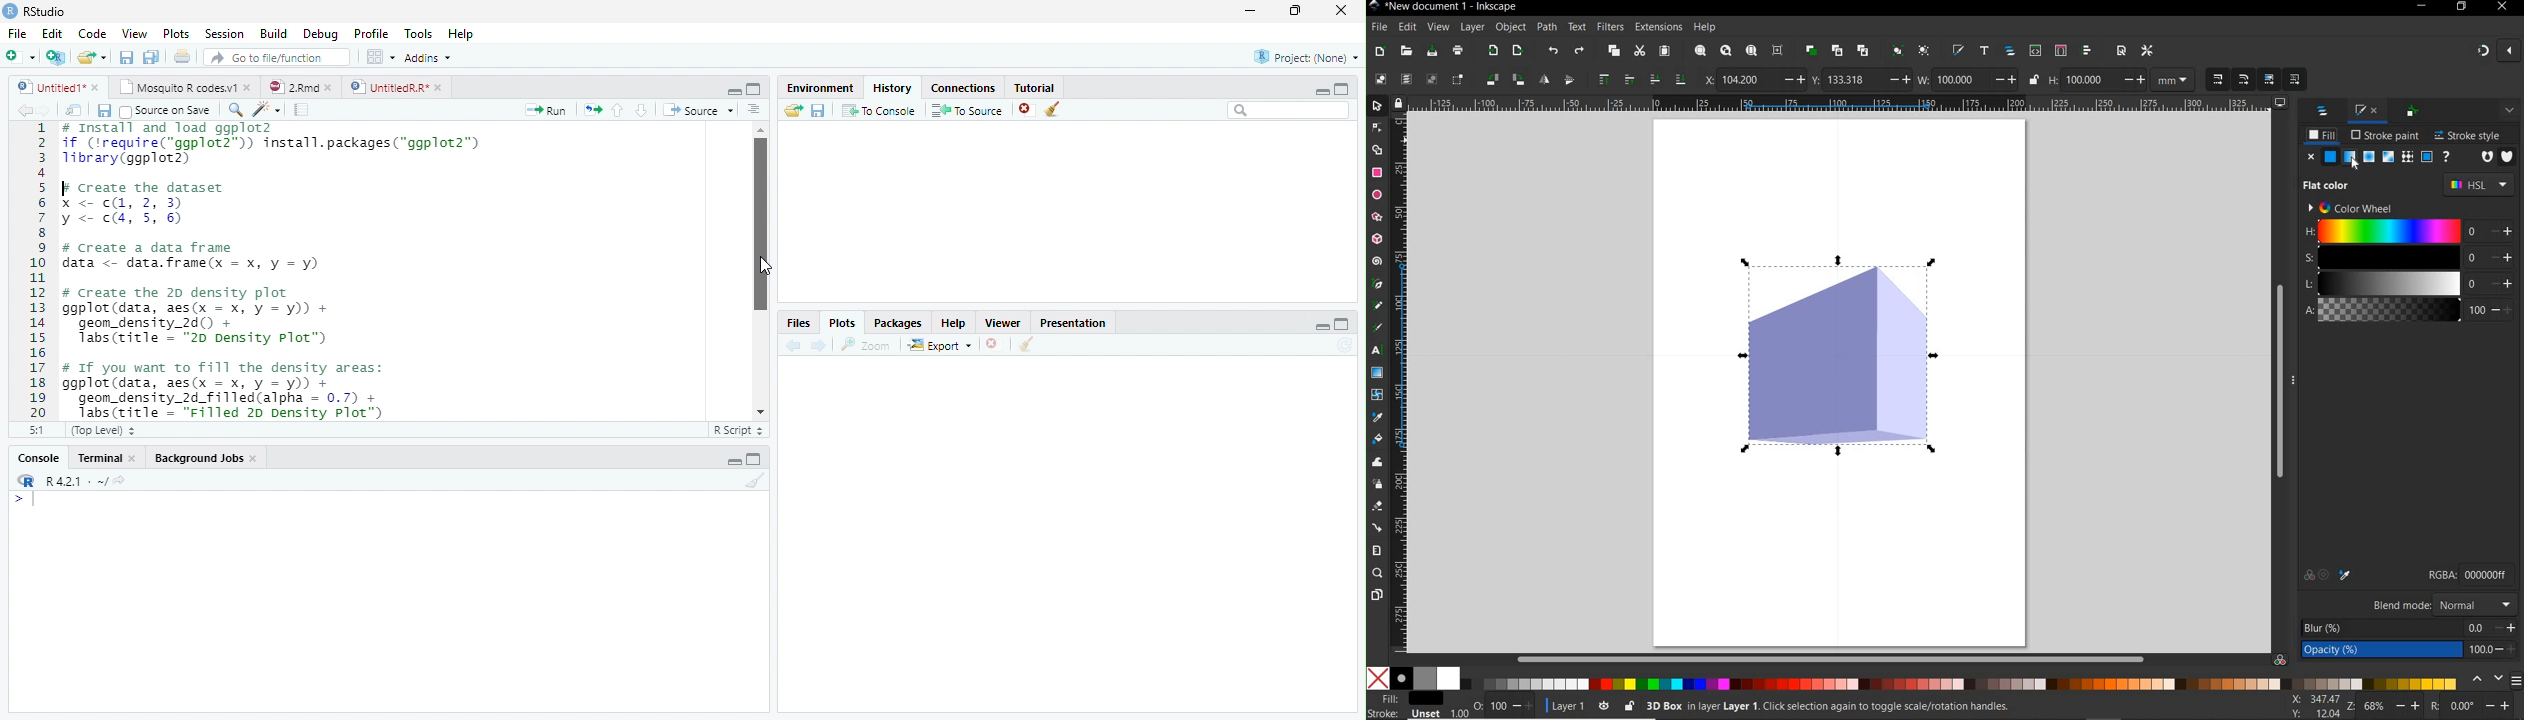  Describe the element at coordinates (1458, 50) in the screenshot. I see `PRINT` at that location.